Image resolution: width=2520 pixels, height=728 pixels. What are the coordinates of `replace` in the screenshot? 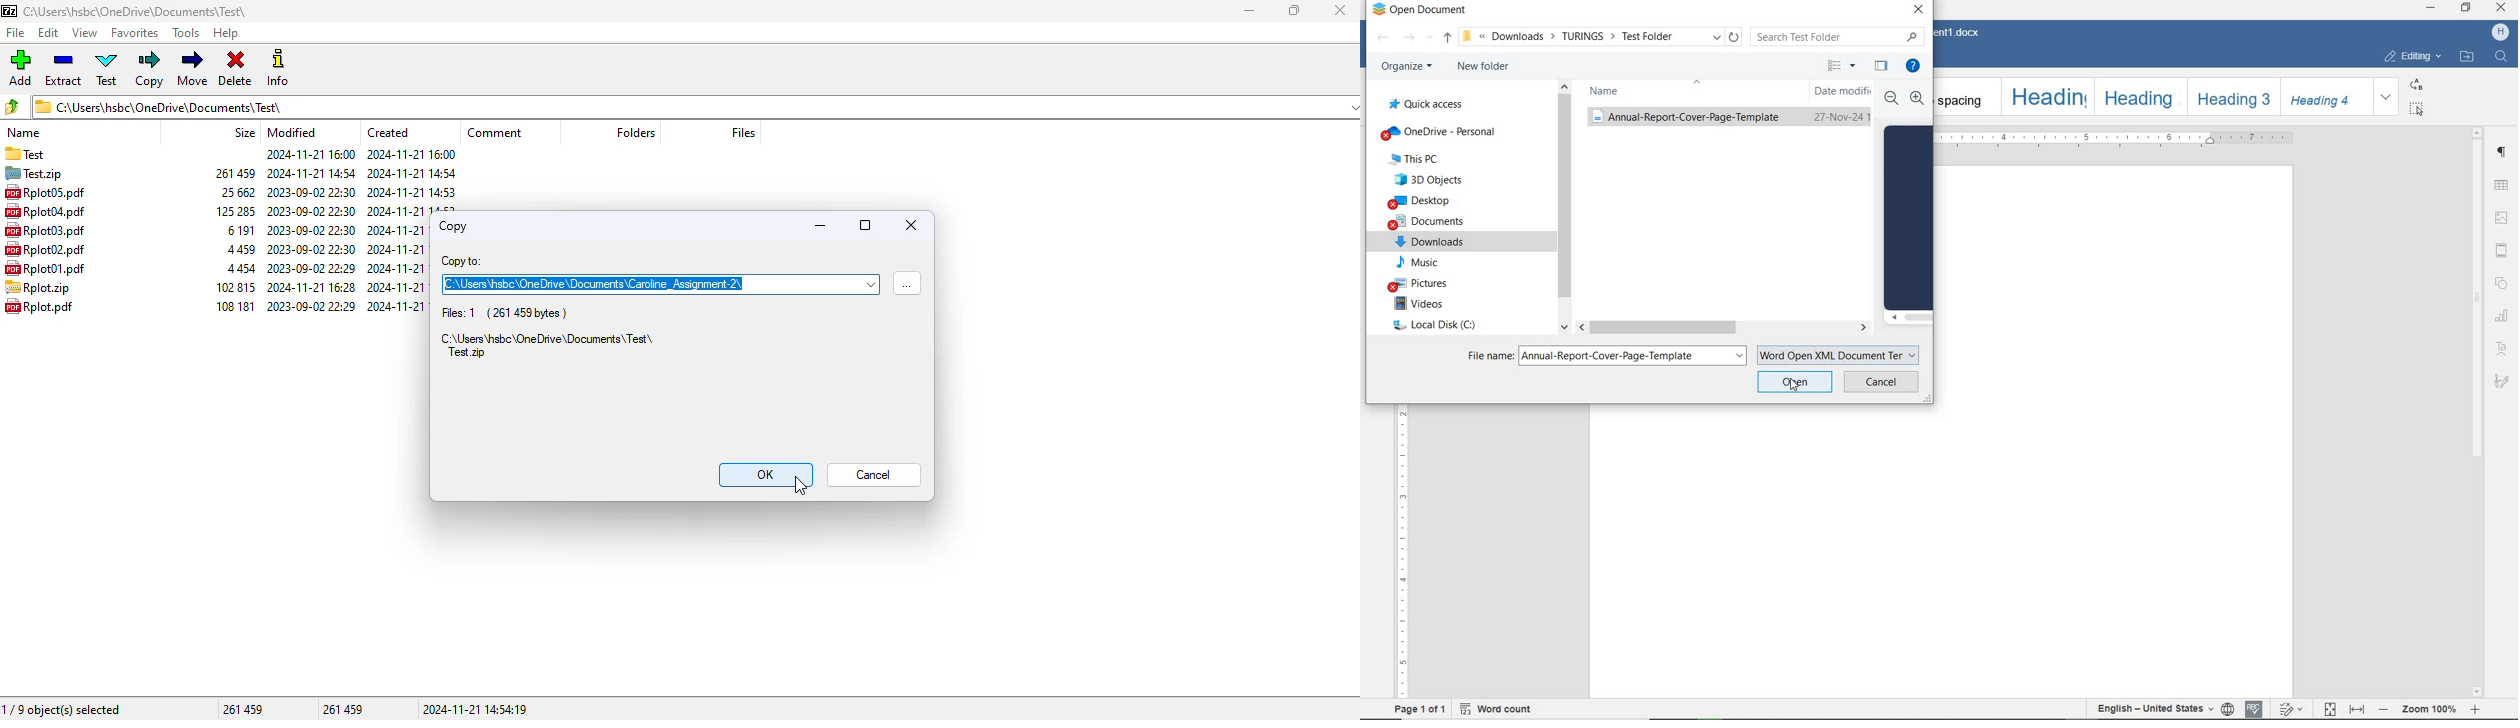 It's located at (2417, 84).